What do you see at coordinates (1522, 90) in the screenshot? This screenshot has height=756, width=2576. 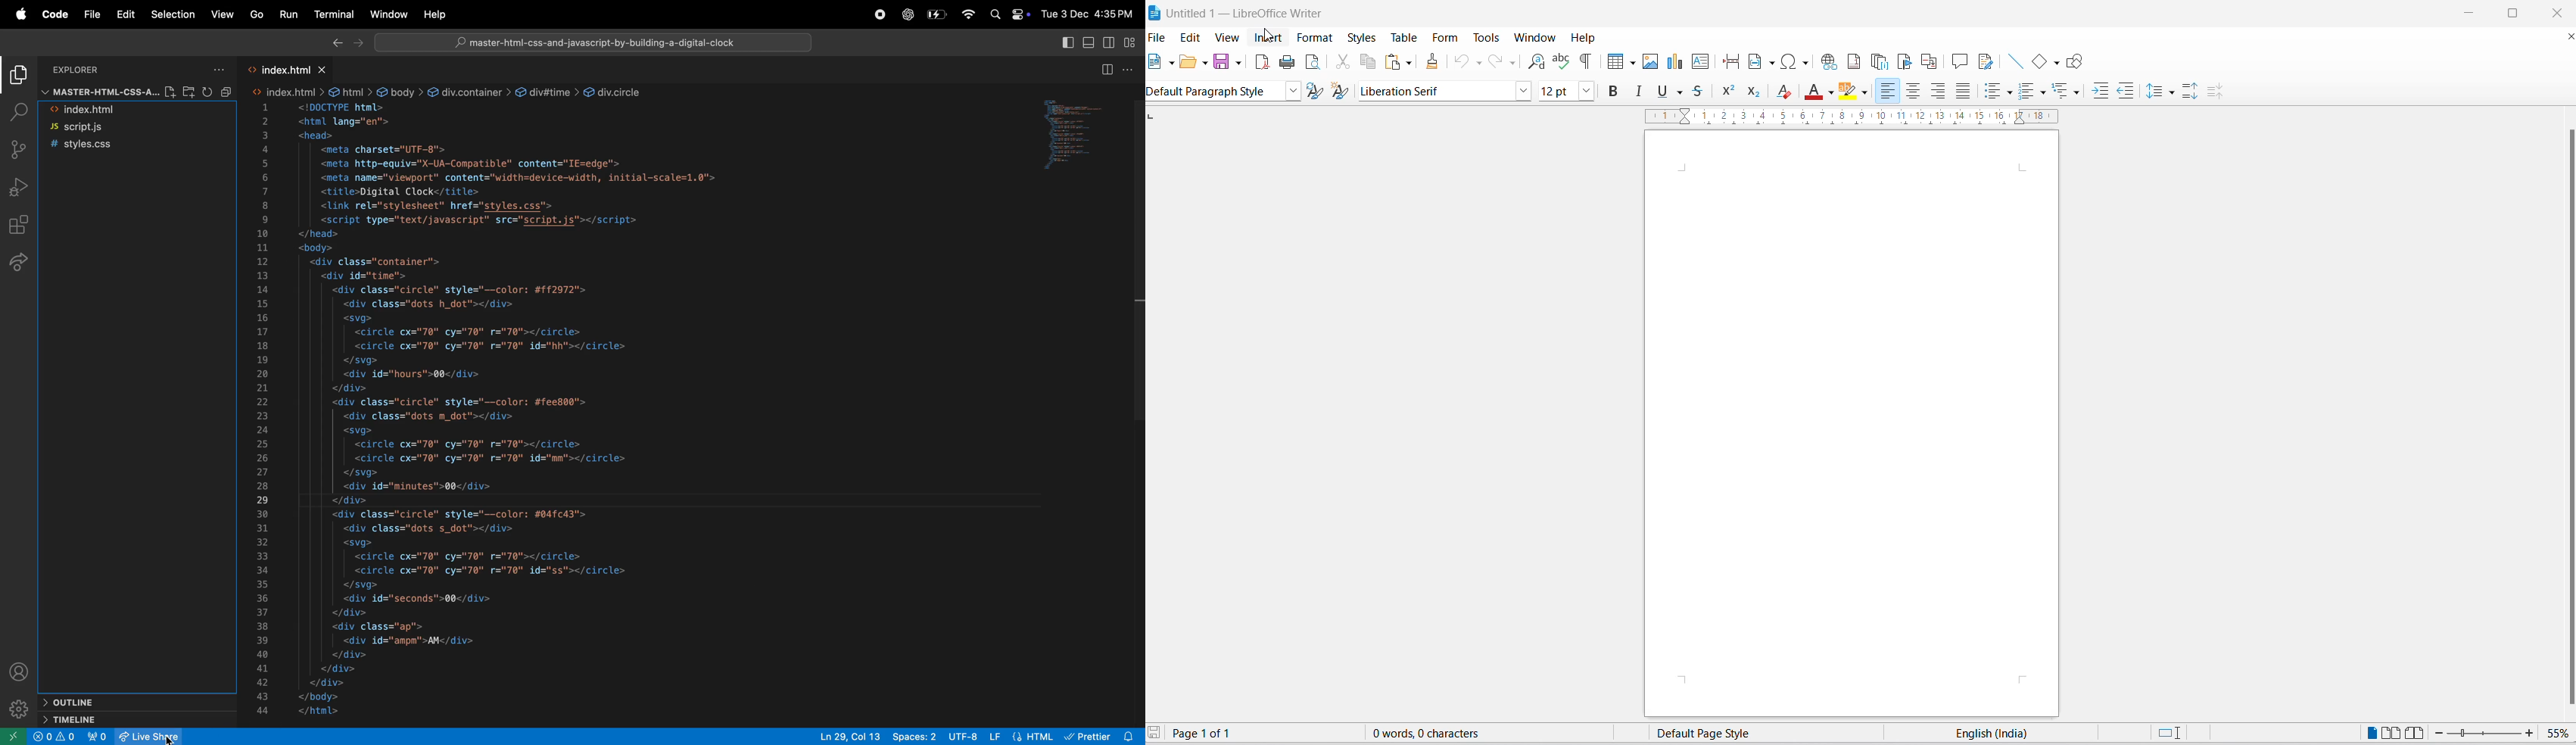 I see `font name options` at bounding box center [1522, 90].